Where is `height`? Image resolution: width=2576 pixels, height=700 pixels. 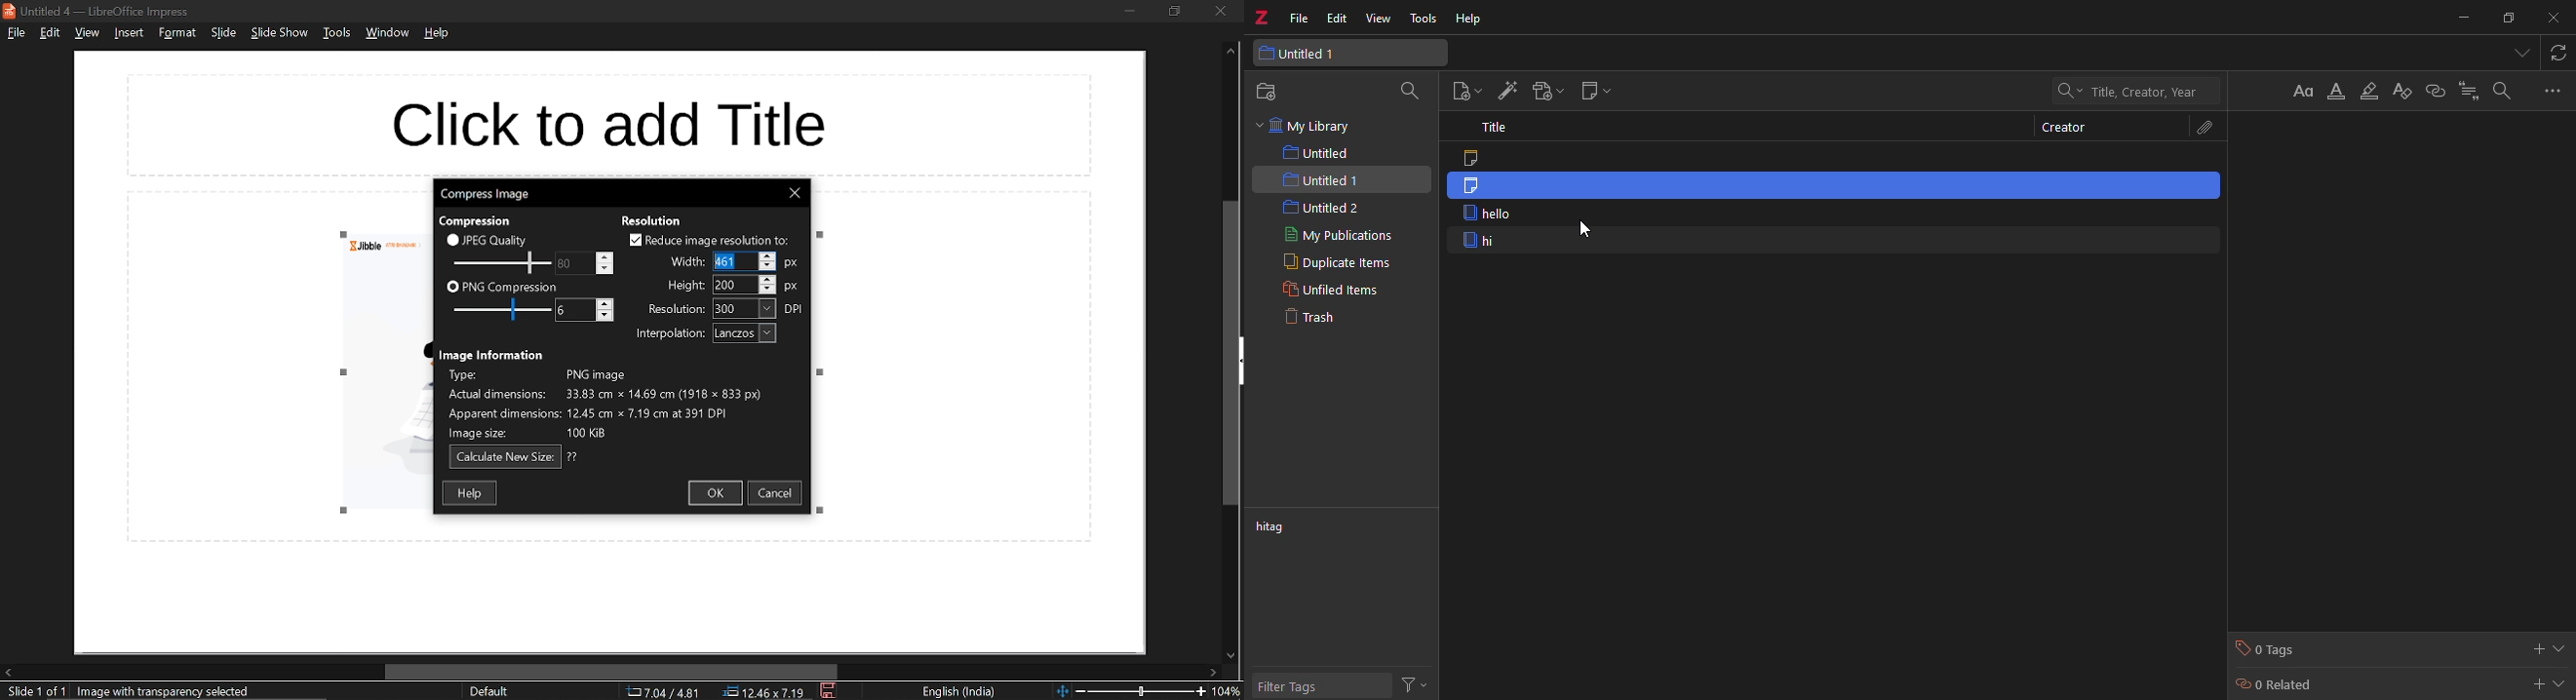 height is located at coordinates (728, 286).